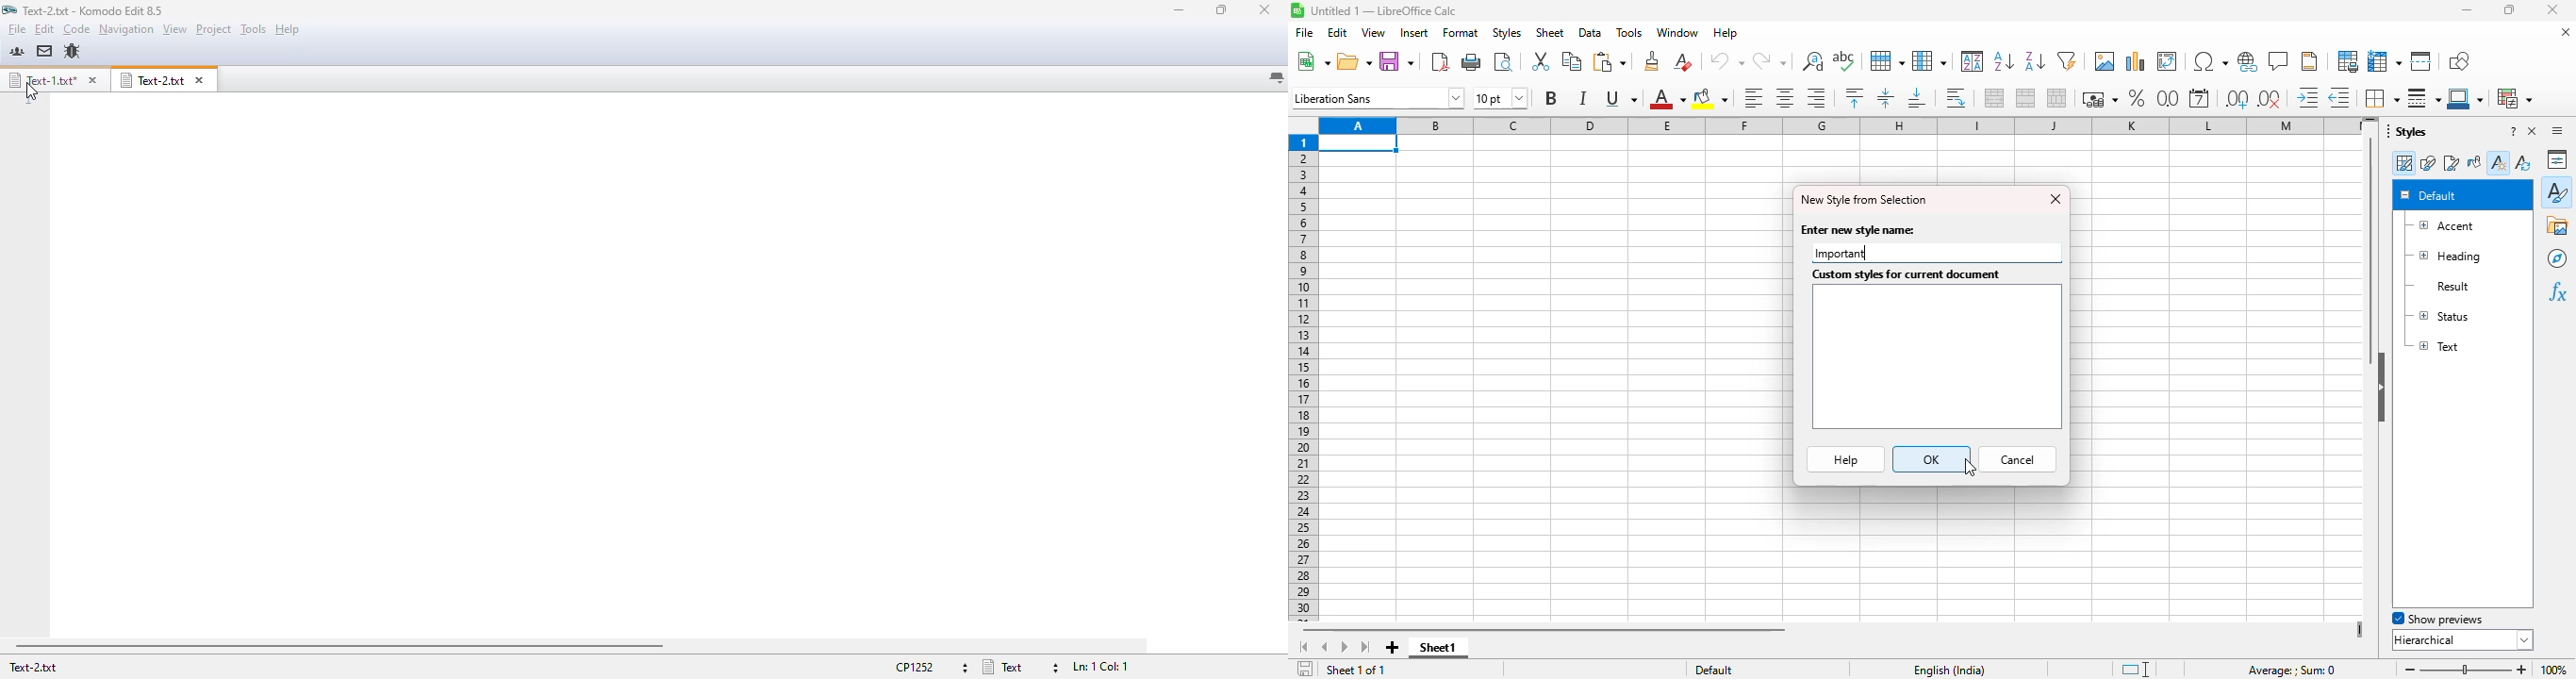  Describe the element at coordinates (1710, 98) in the screenshot. I see `background color` at that location.